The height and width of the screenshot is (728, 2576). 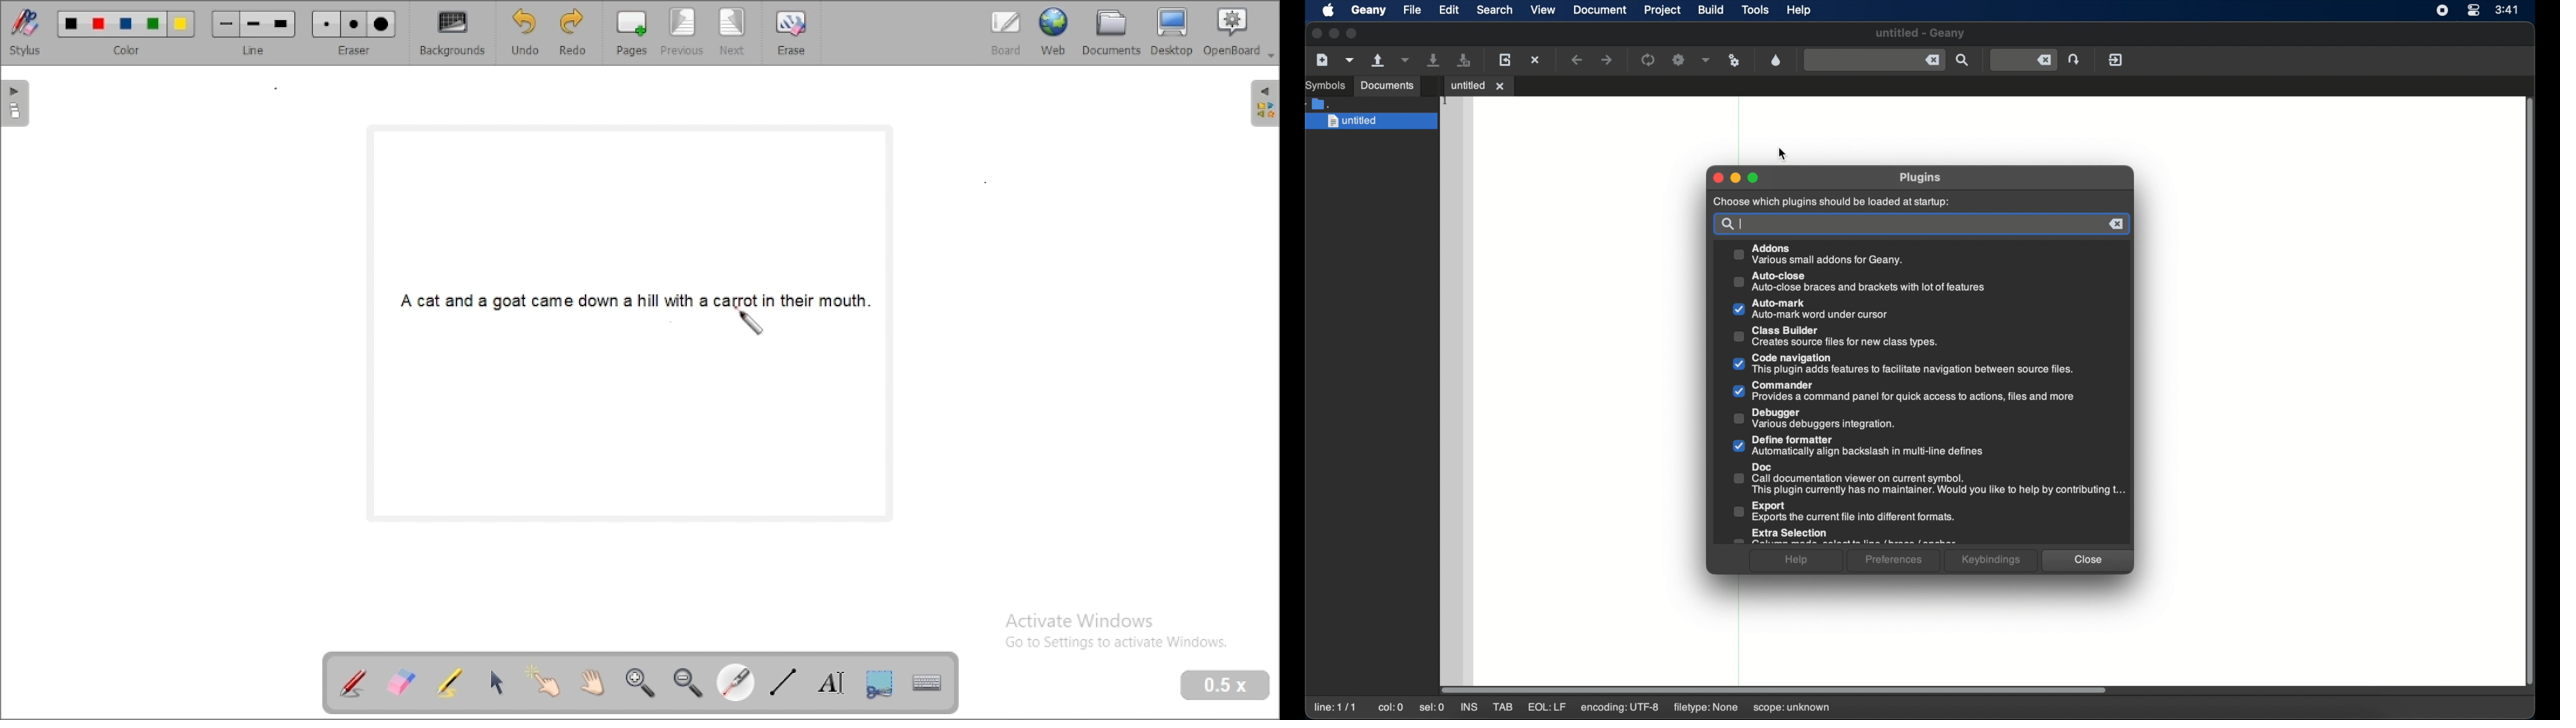 What do you see at coordinates (1465, 60) in the screenshot?
I see `save all open files` at bounding box center [1465, 60].